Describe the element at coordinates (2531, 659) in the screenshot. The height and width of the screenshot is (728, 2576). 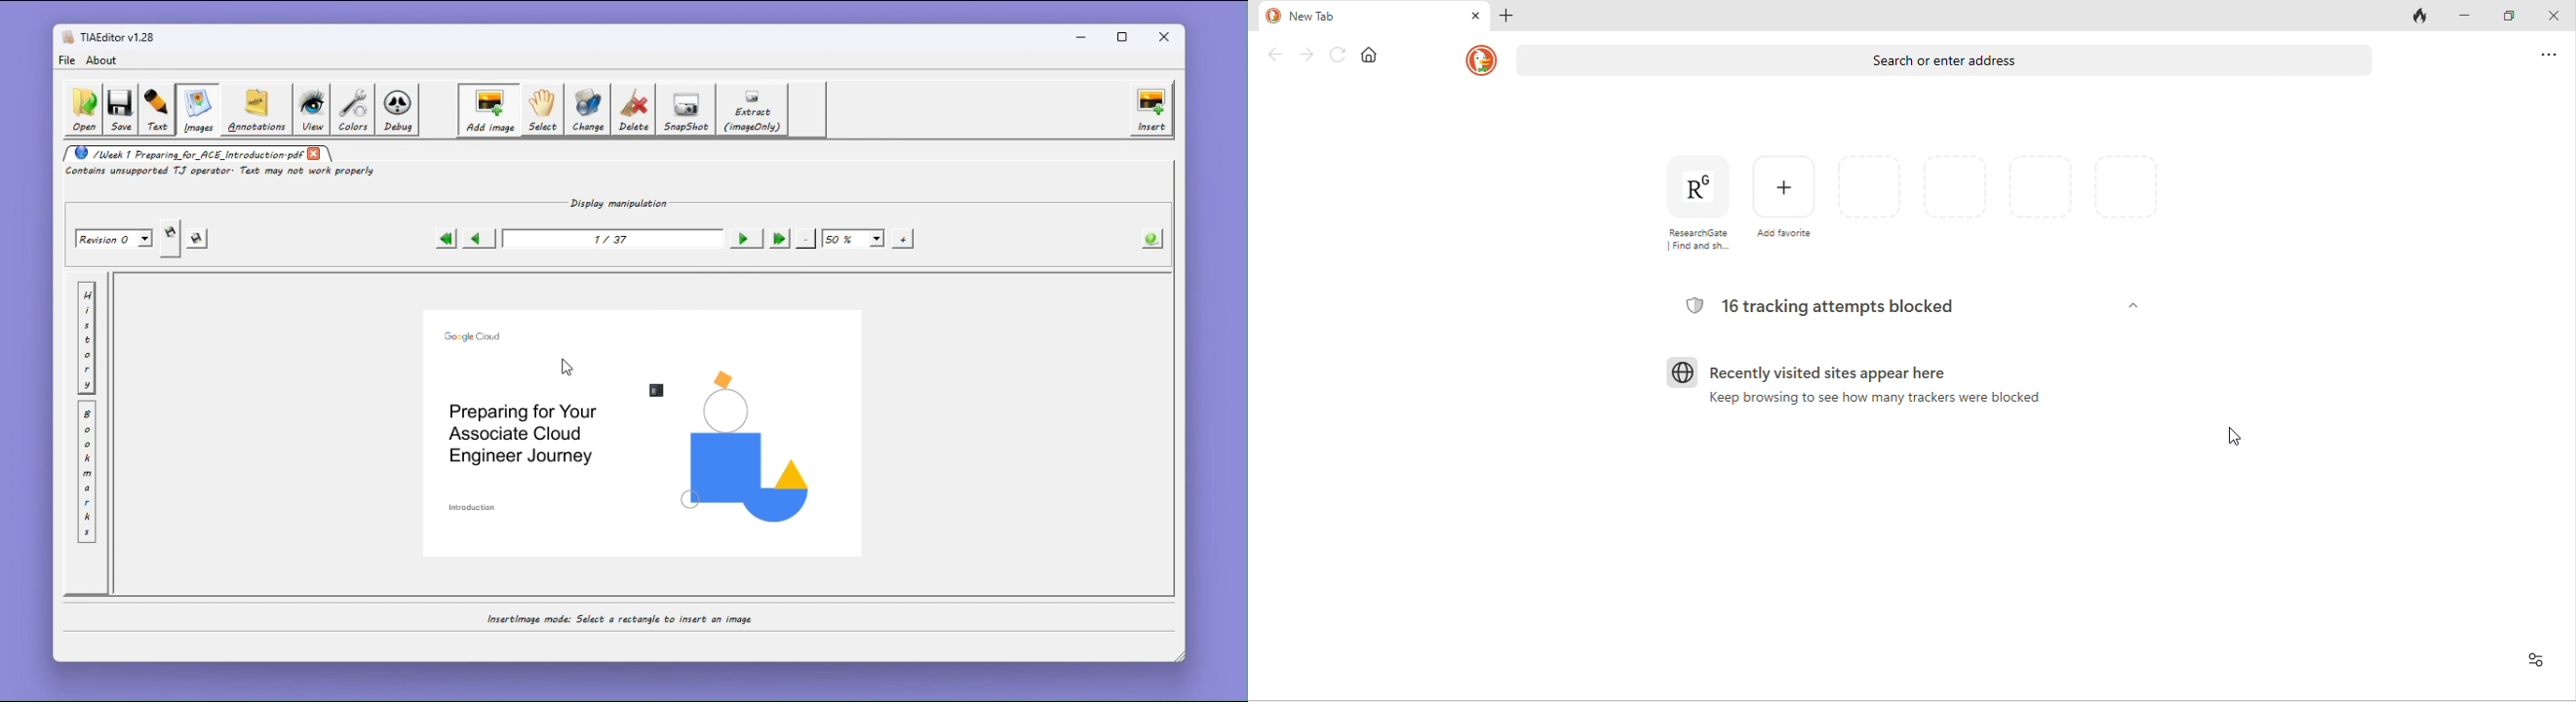
I see `options` at that location.